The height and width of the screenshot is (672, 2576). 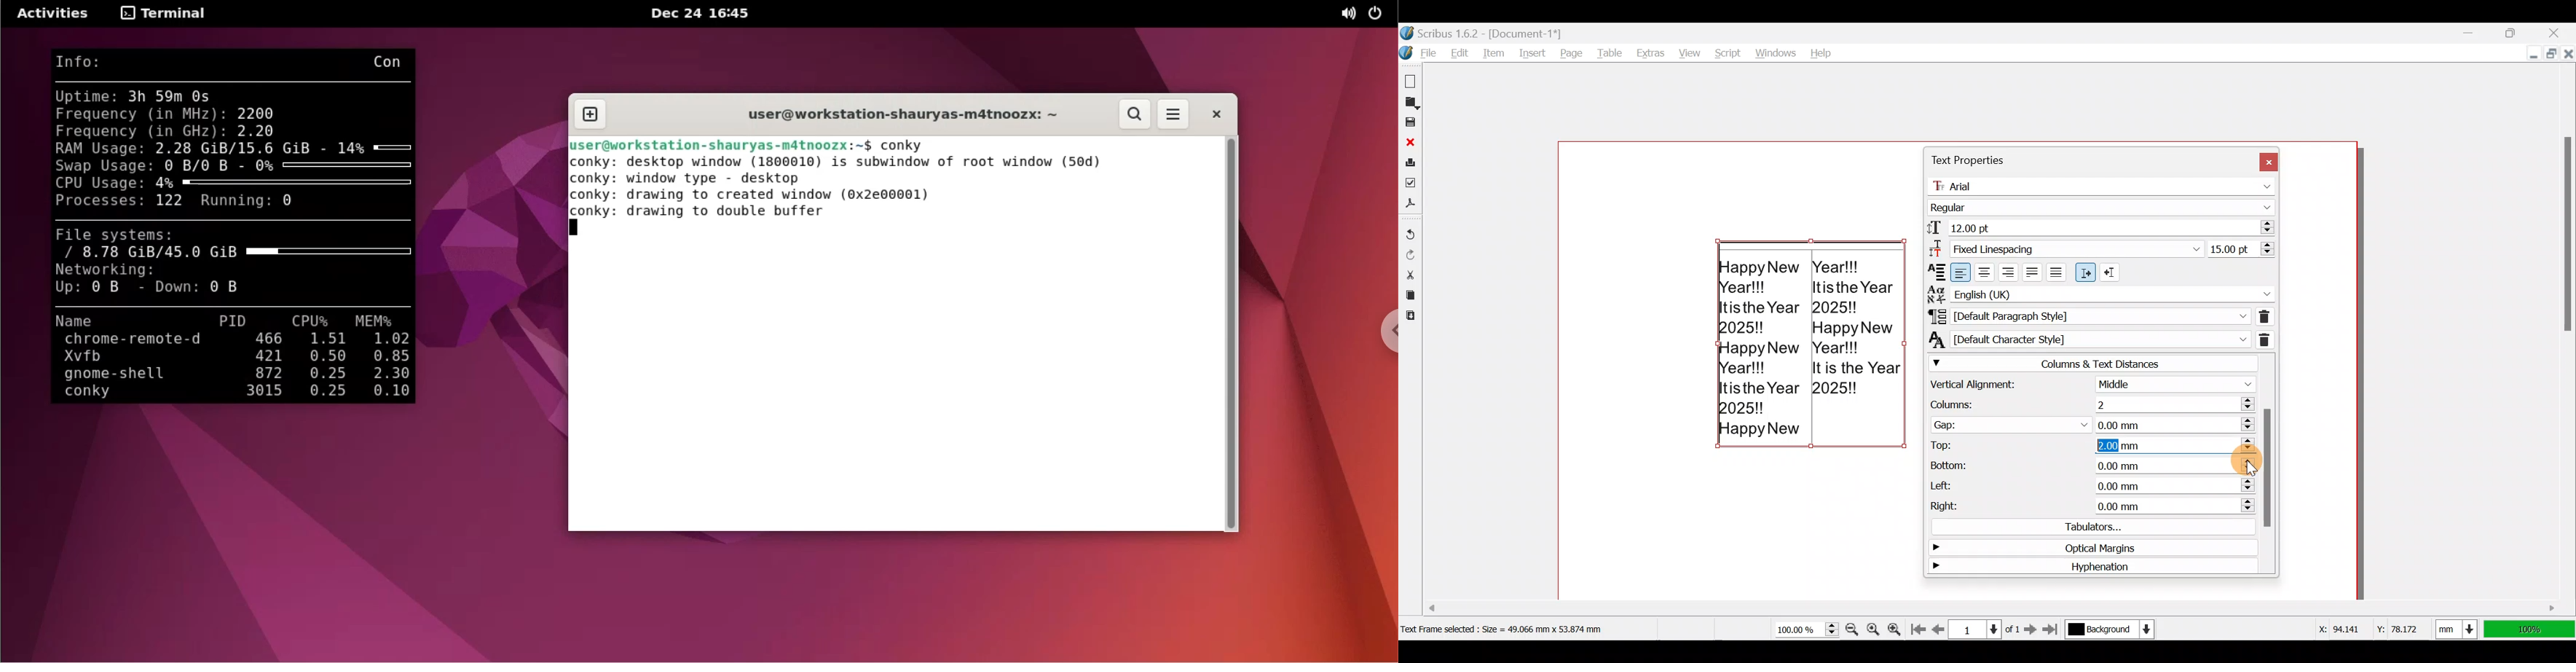 What do you see at coordinates (2337, 629) in the screenshot?
I see `X-axis dimension values` at bounding box center [2337, 629].